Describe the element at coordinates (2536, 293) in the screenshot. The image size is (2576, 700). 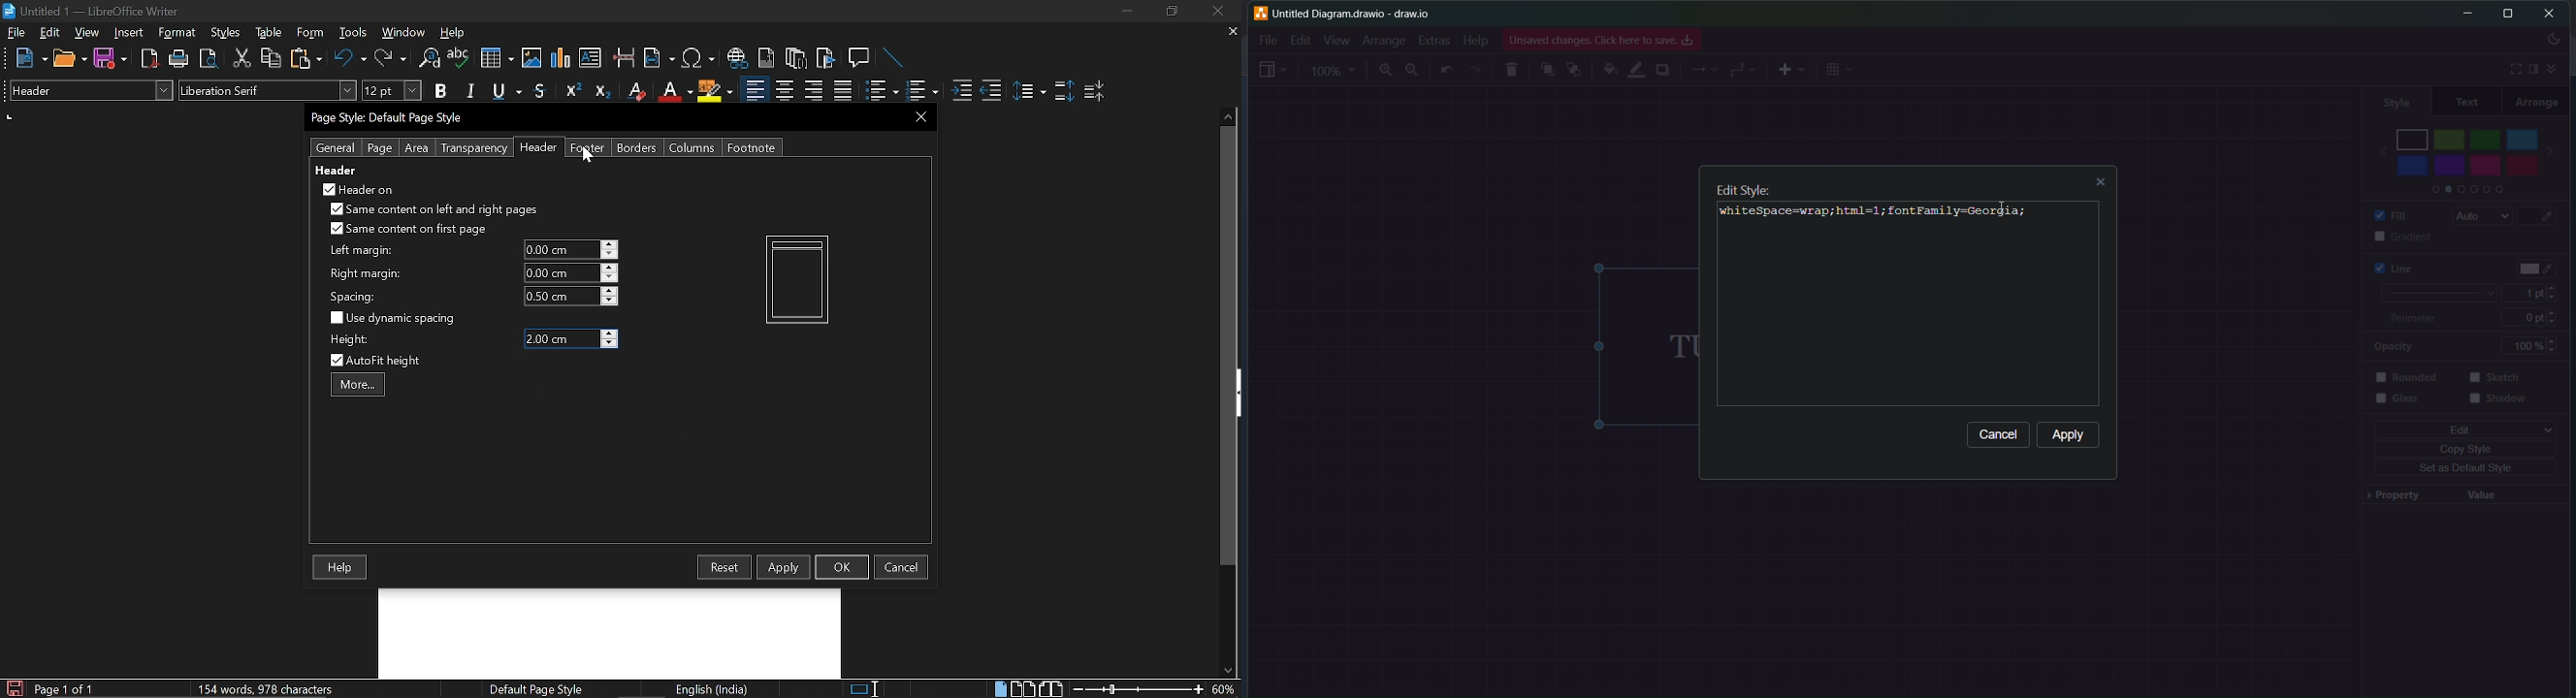
I see `1 pt` at that location.